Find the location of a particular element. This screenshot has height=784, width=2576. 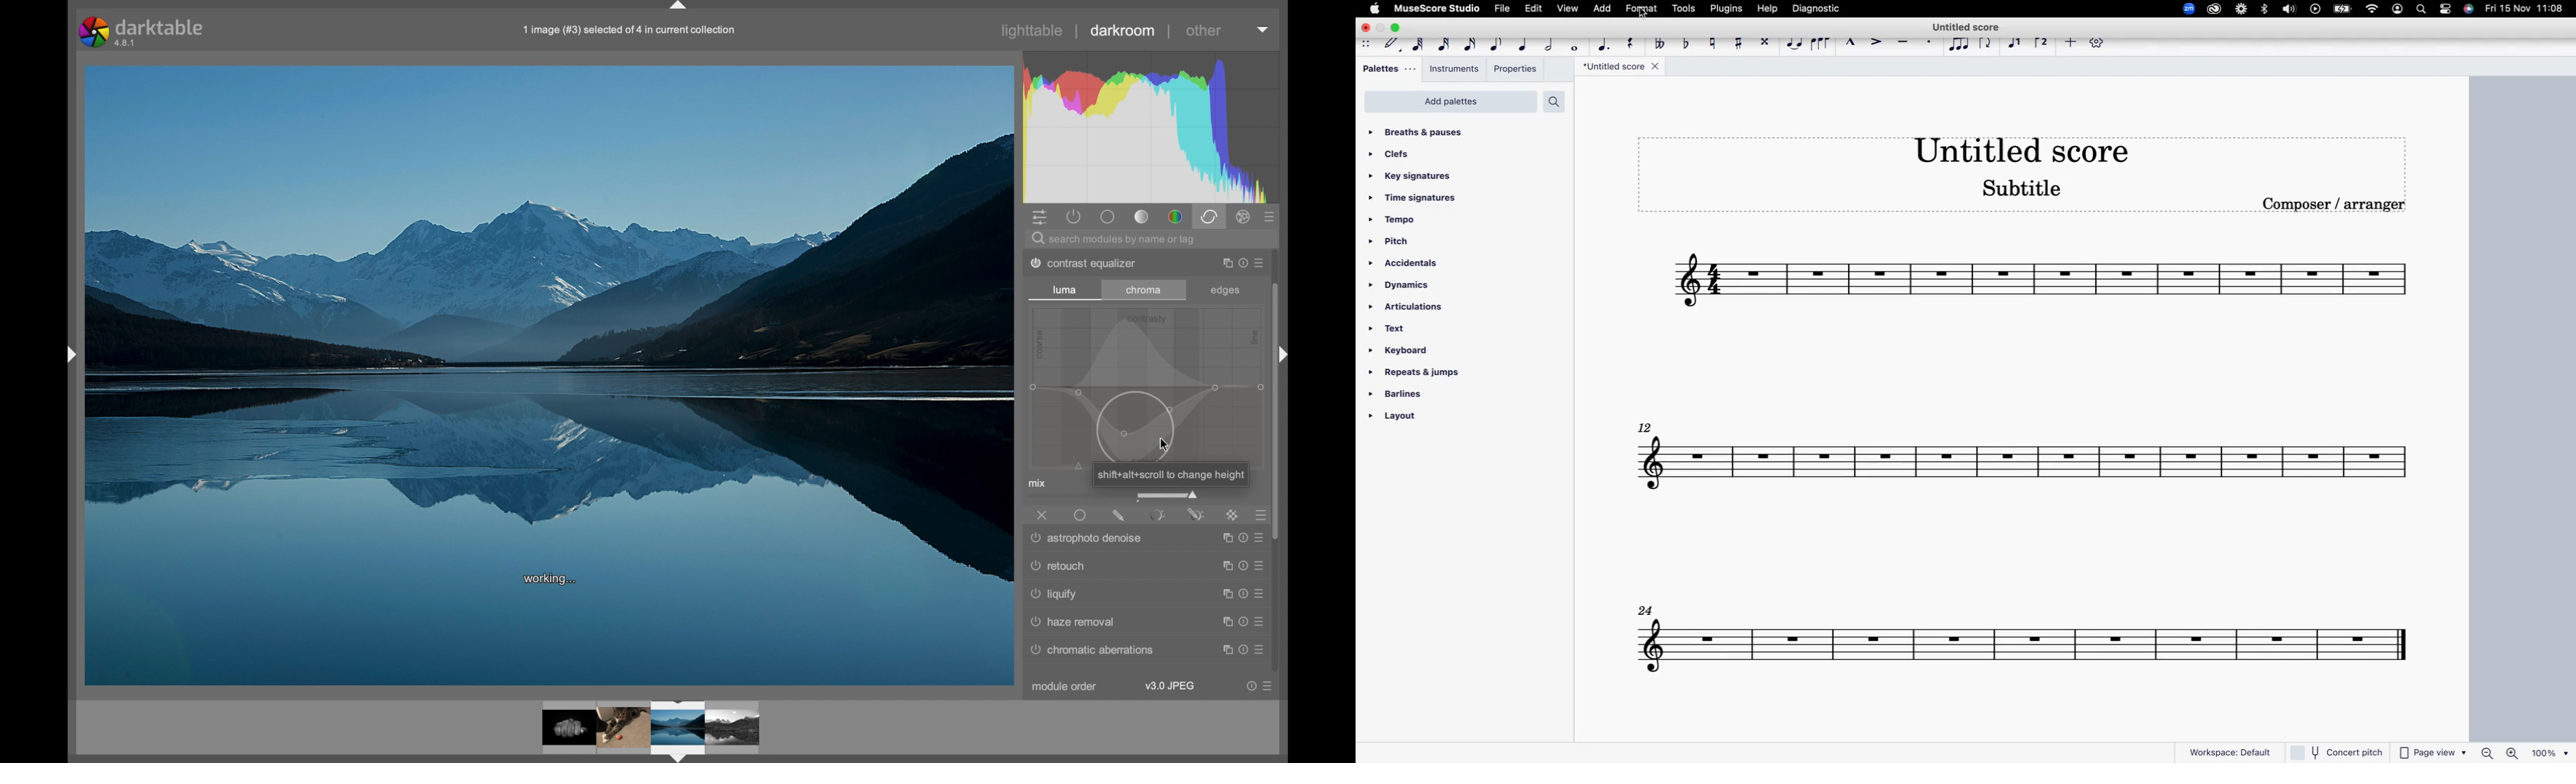

instruments is located at coordinates (1456, 69).